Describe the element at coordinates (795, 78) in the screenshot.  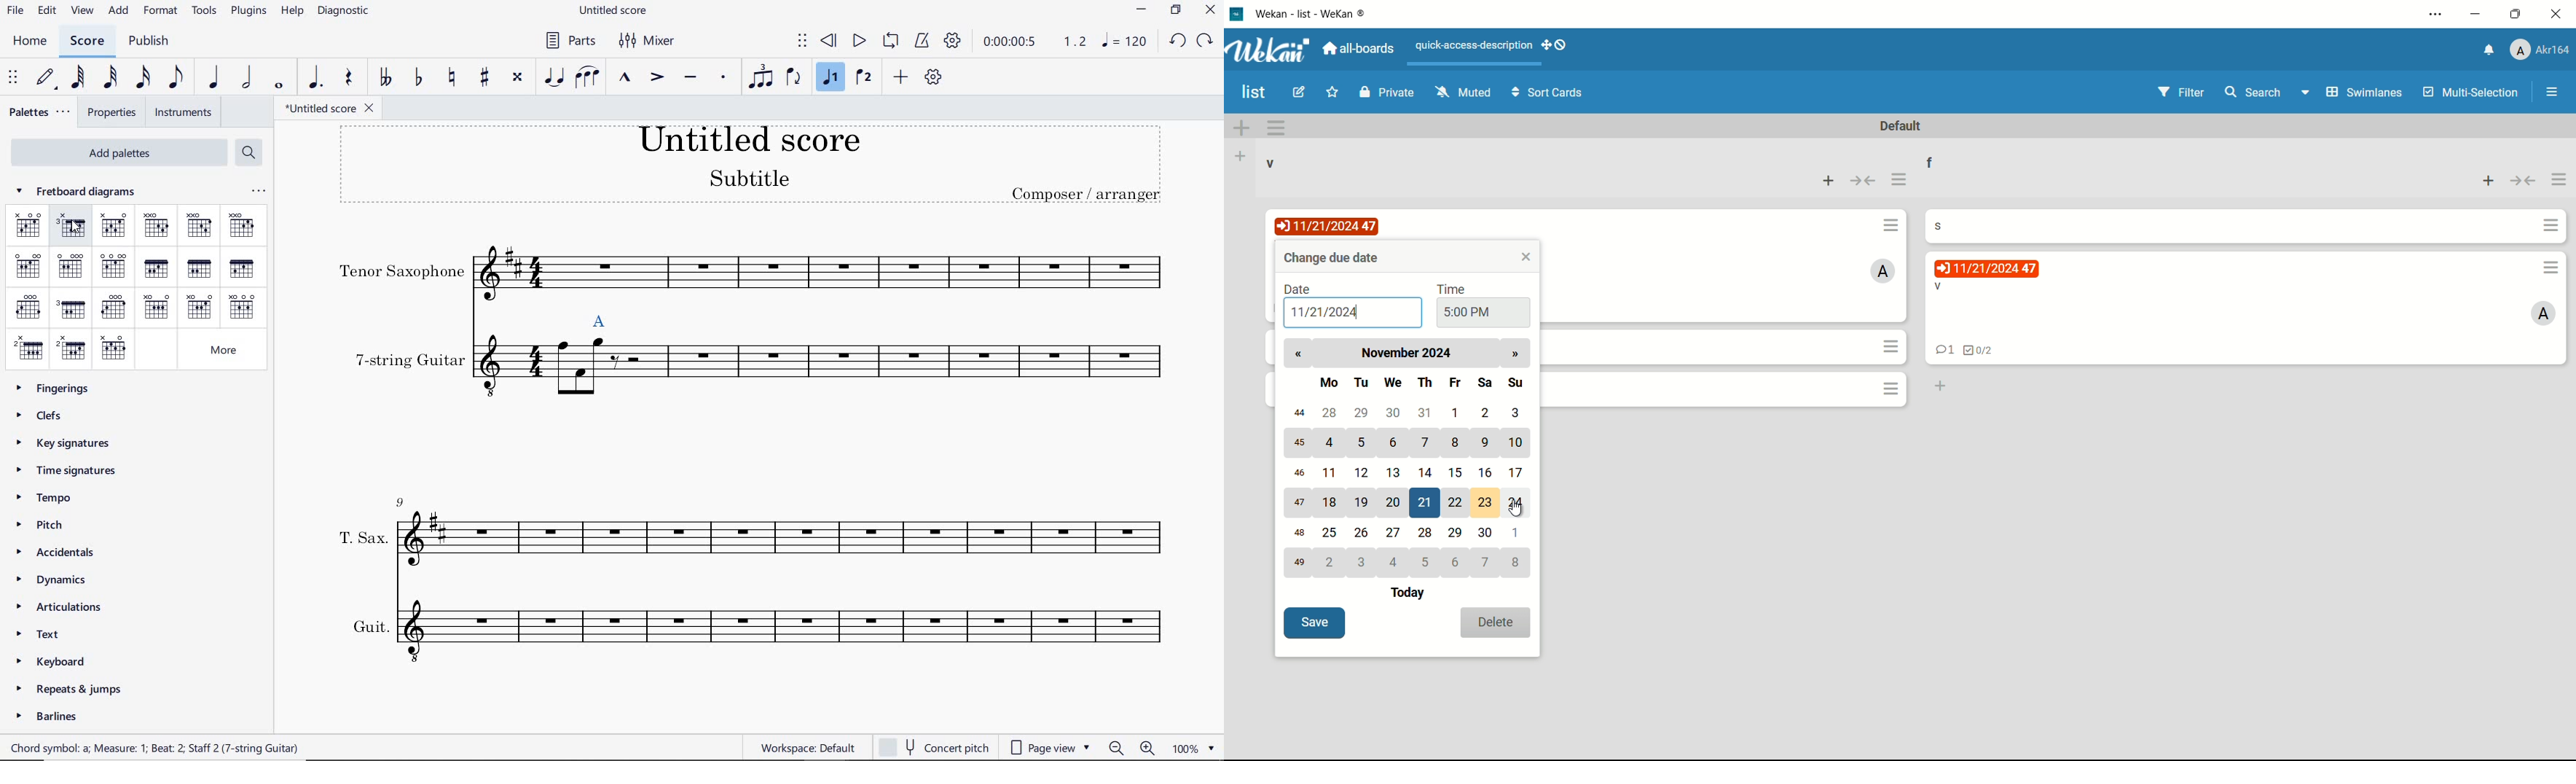
I see `FLIP DIRECTION` at that location.